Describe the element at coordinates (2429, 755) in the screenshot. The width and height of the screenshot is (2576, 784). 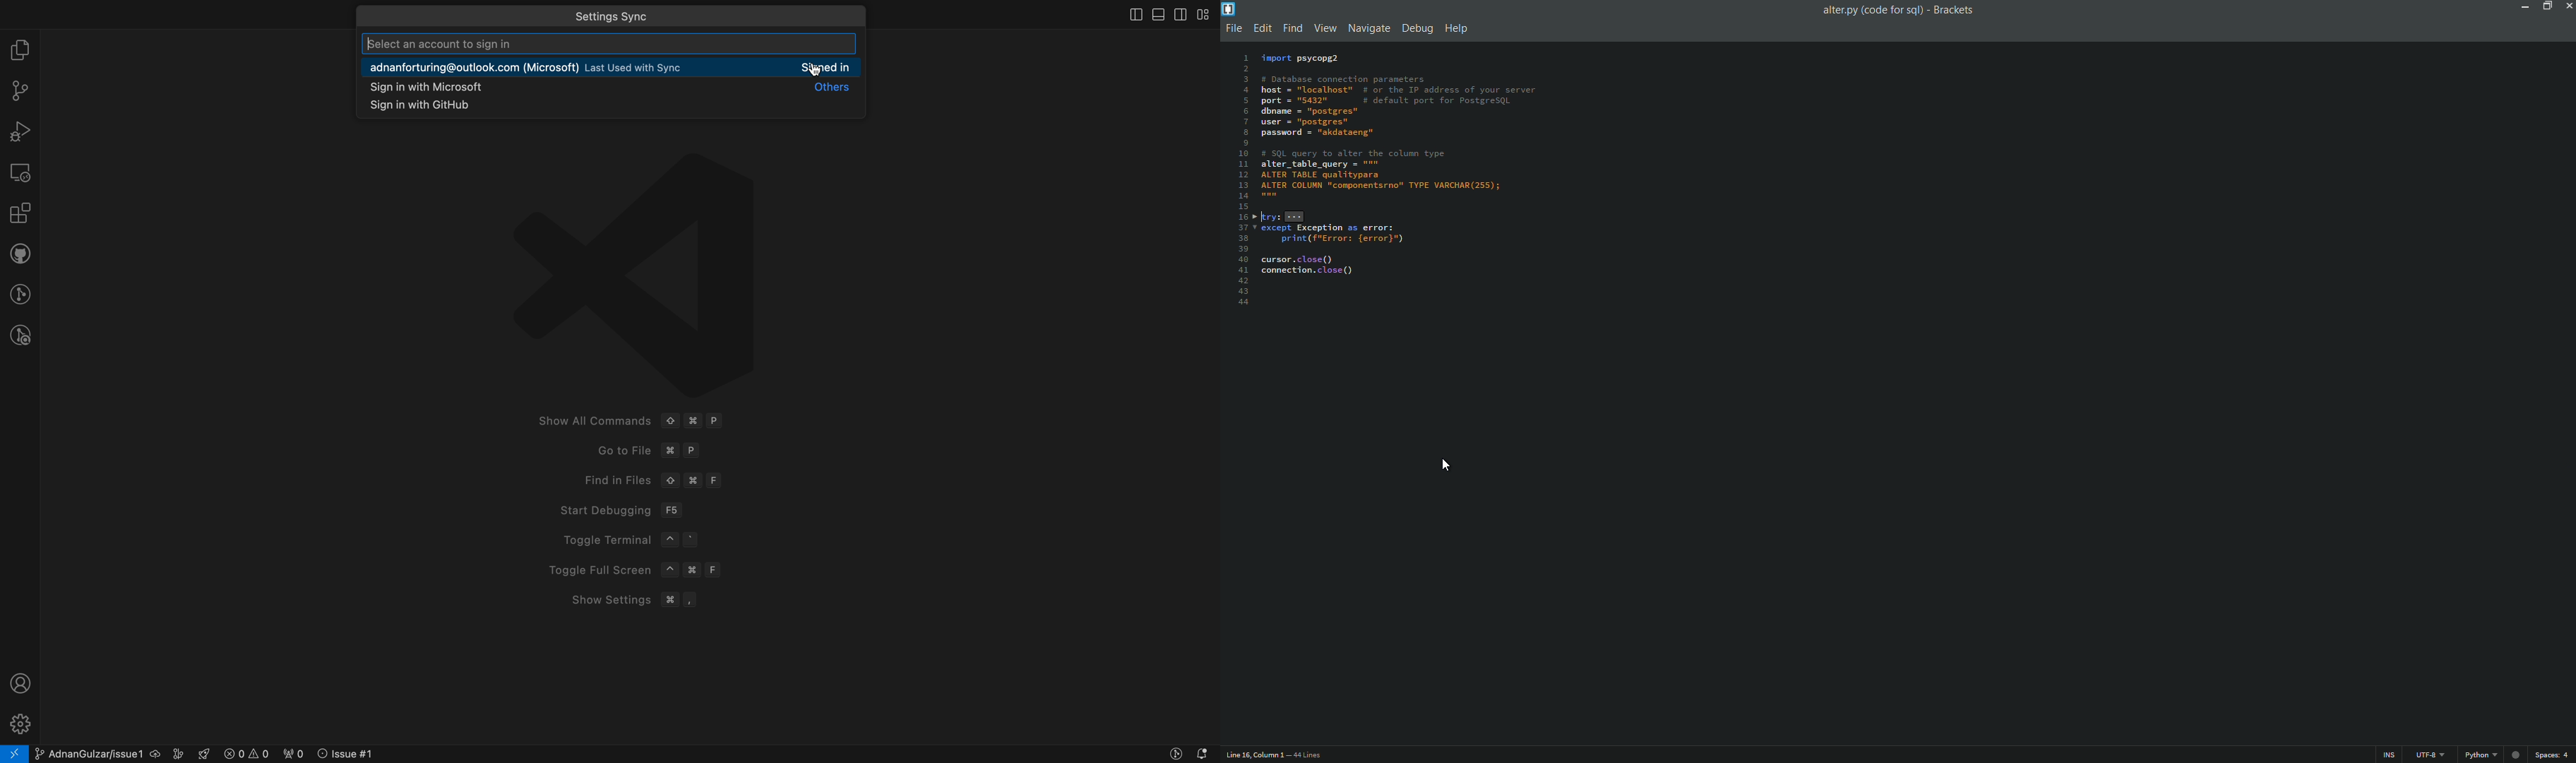
I see `file encoding` at that location.